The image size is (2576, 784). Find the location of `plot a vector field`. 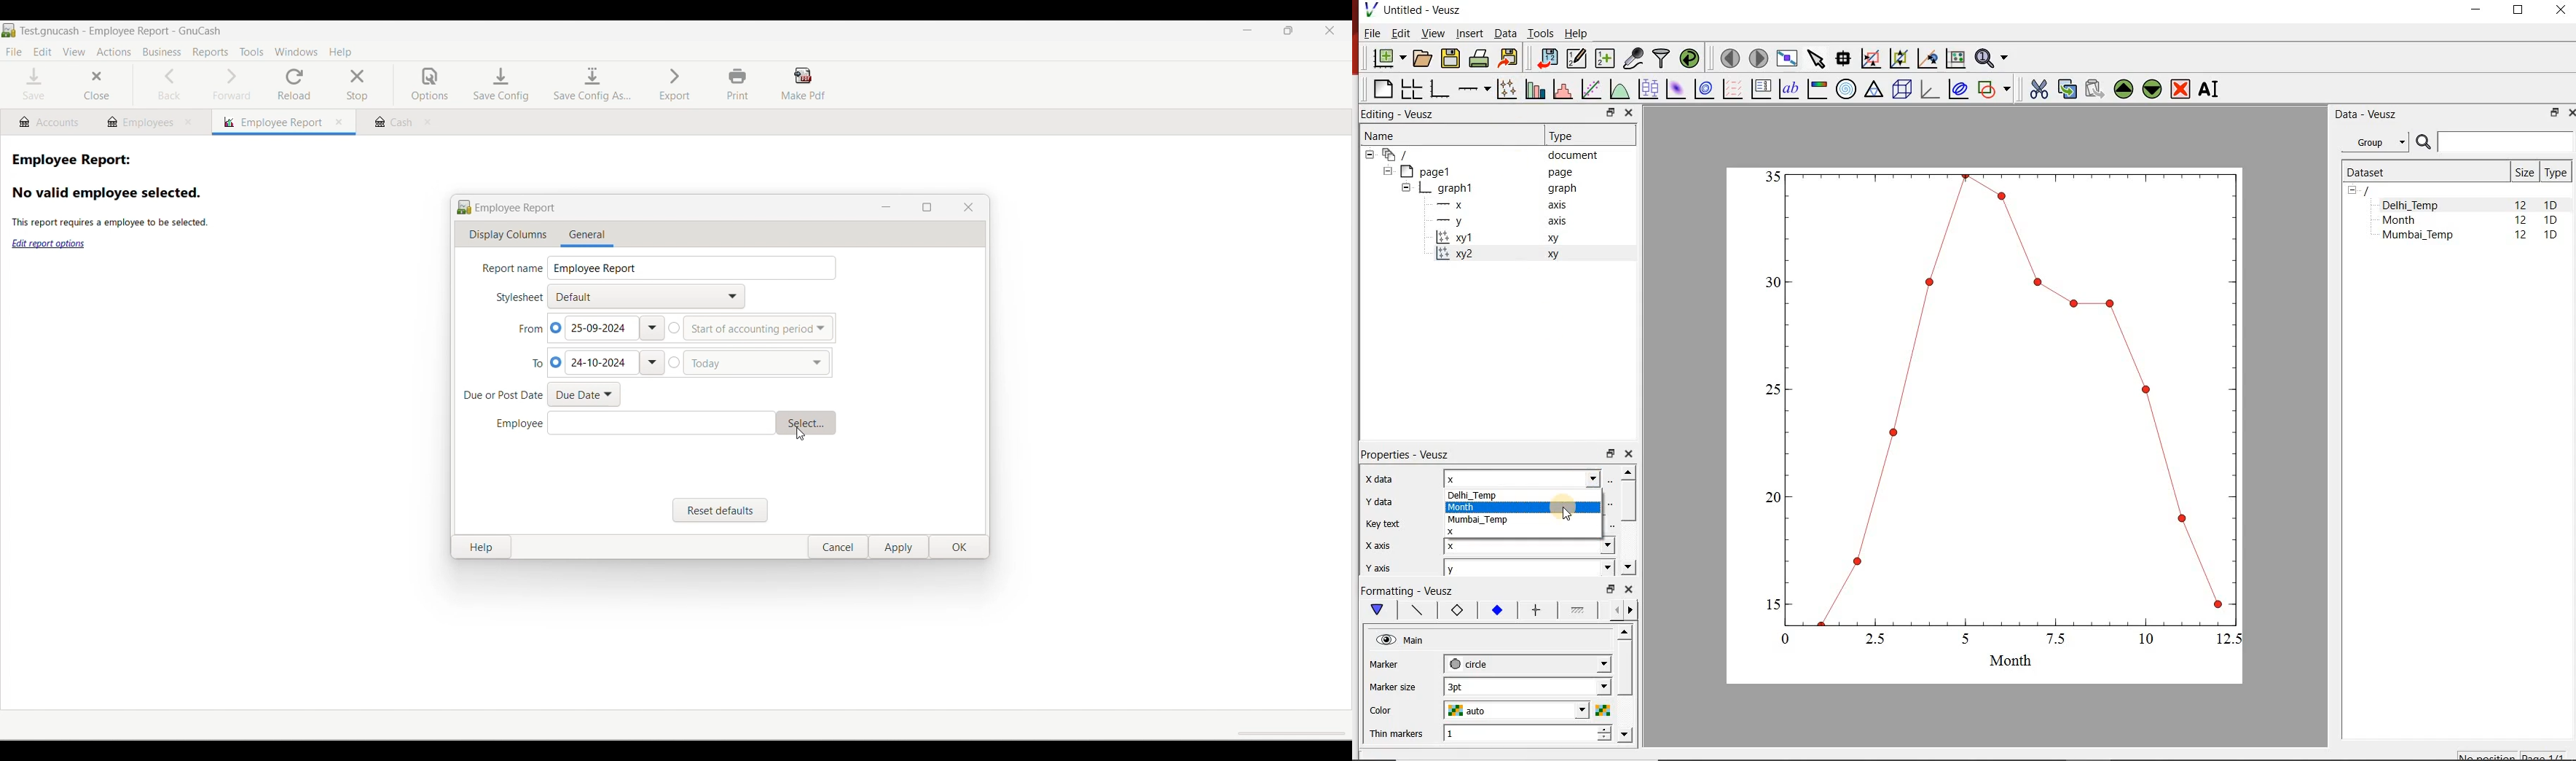

plot a vector field is located at coordinates (1732, 90).